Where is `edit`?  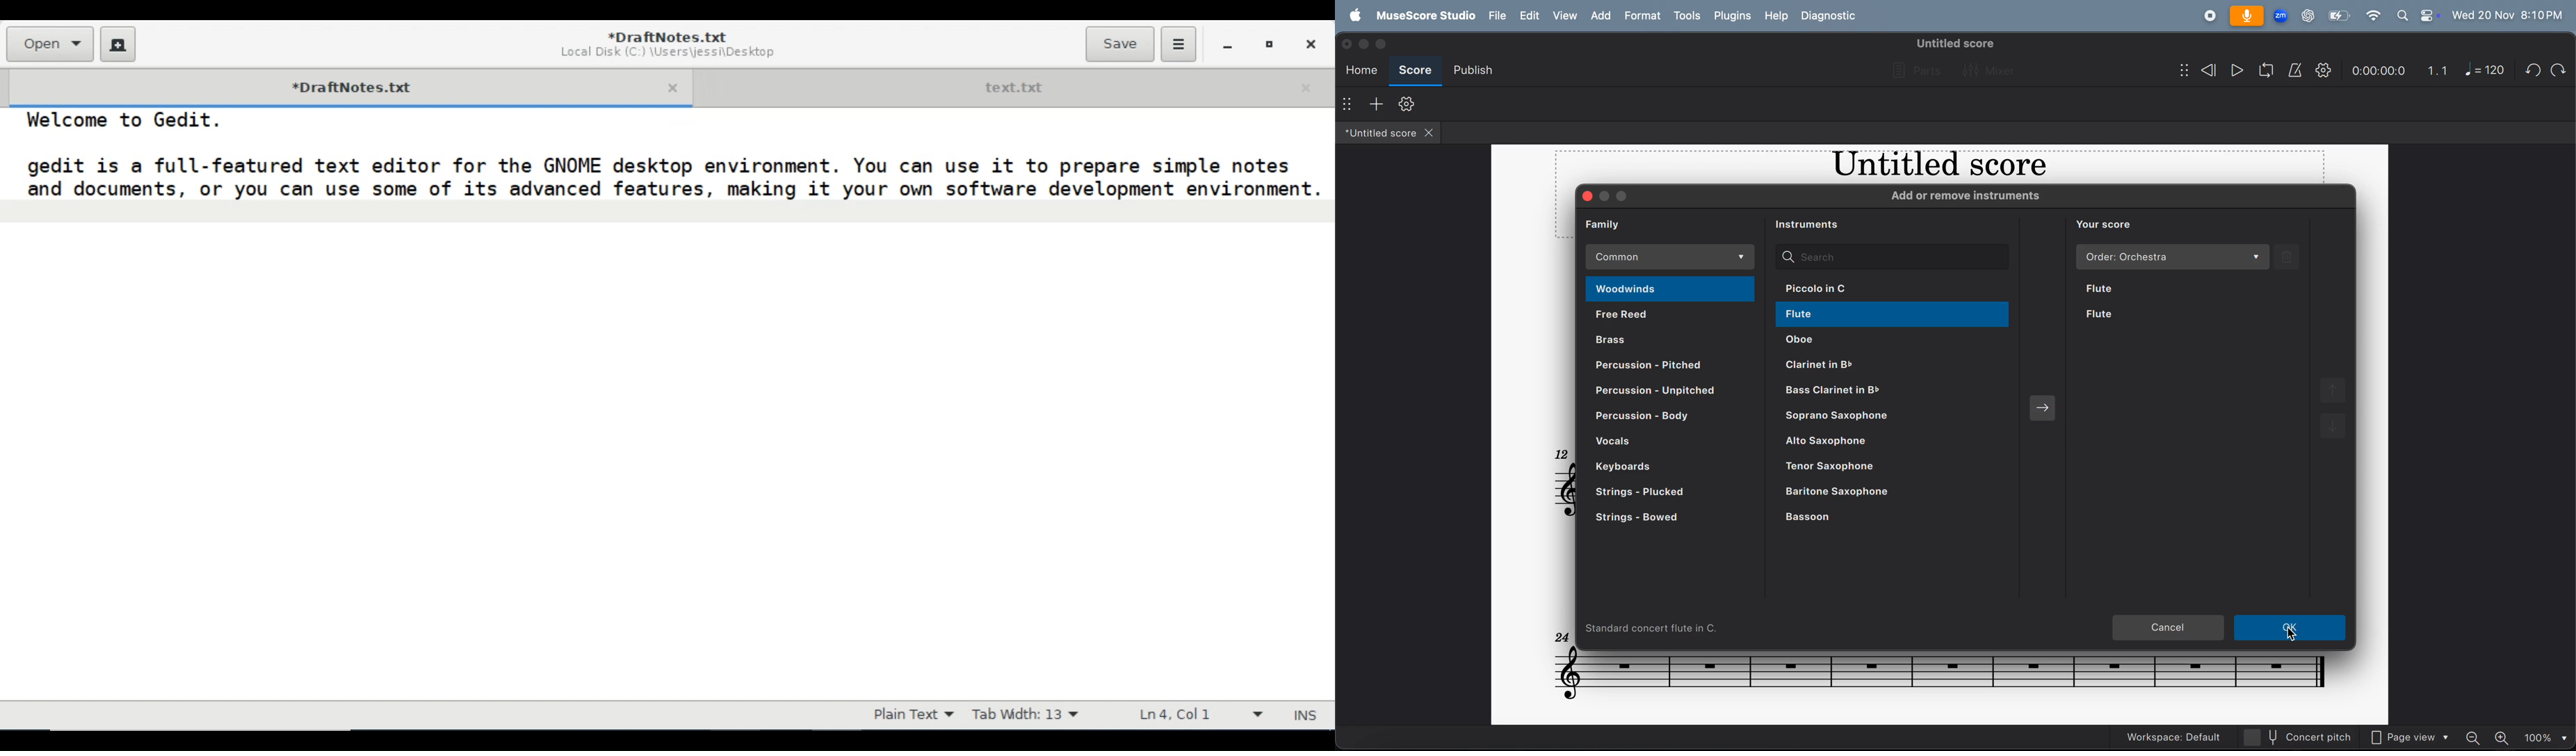
edit is located at coordinates (1531, 16).